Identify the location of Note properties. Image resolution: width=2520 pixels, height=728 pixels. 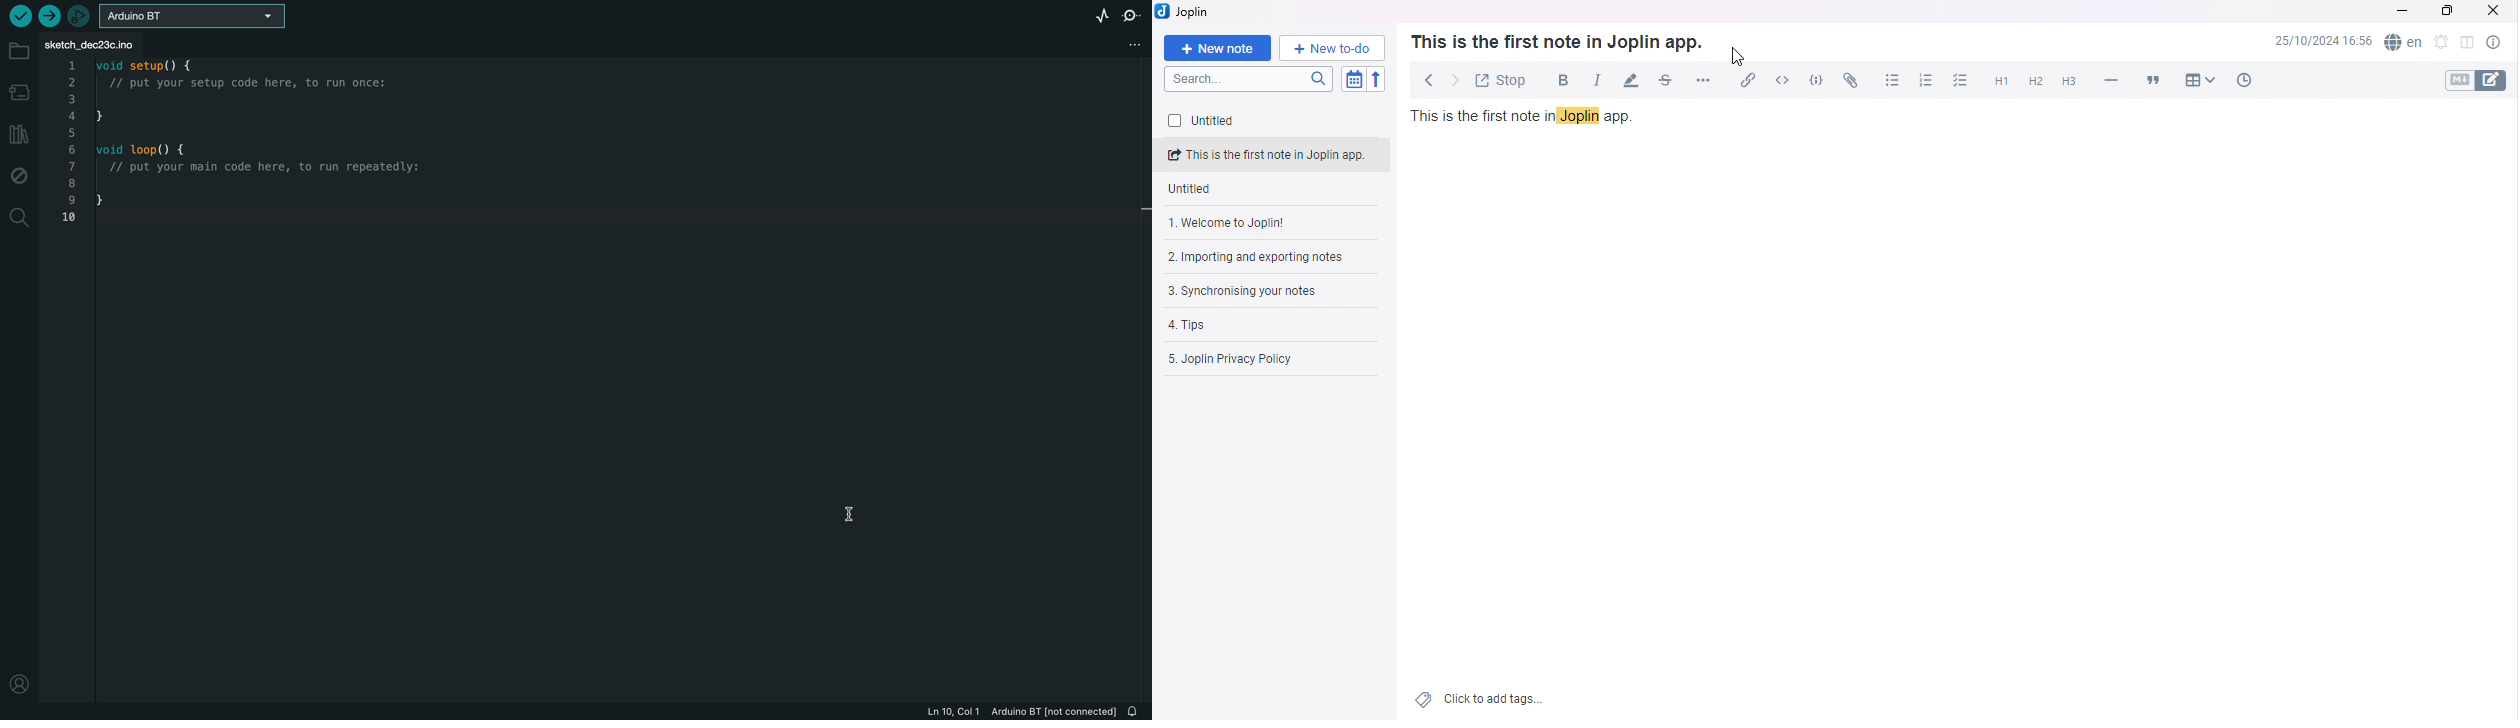
(2494, 43).